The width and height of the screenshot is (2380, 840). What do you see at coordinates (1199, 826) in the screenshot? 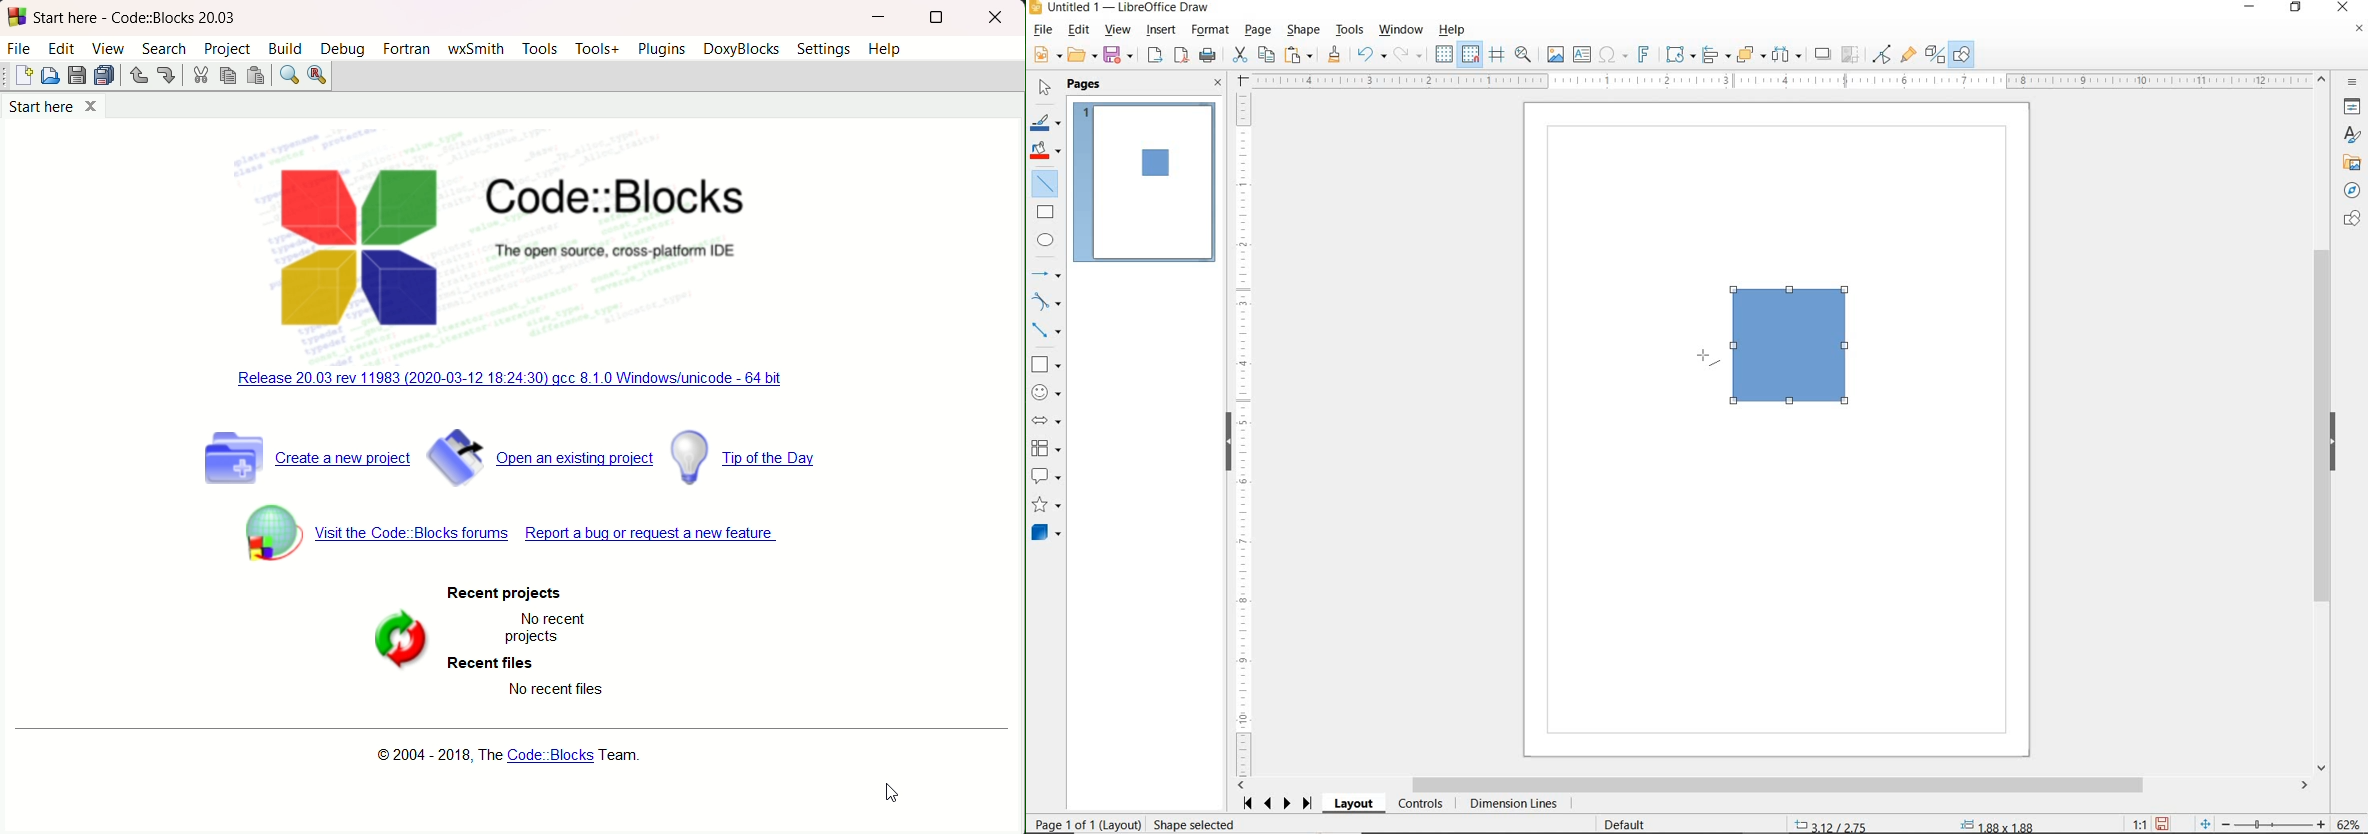
I see `Resize shape` at bounding box center [1199, 826].